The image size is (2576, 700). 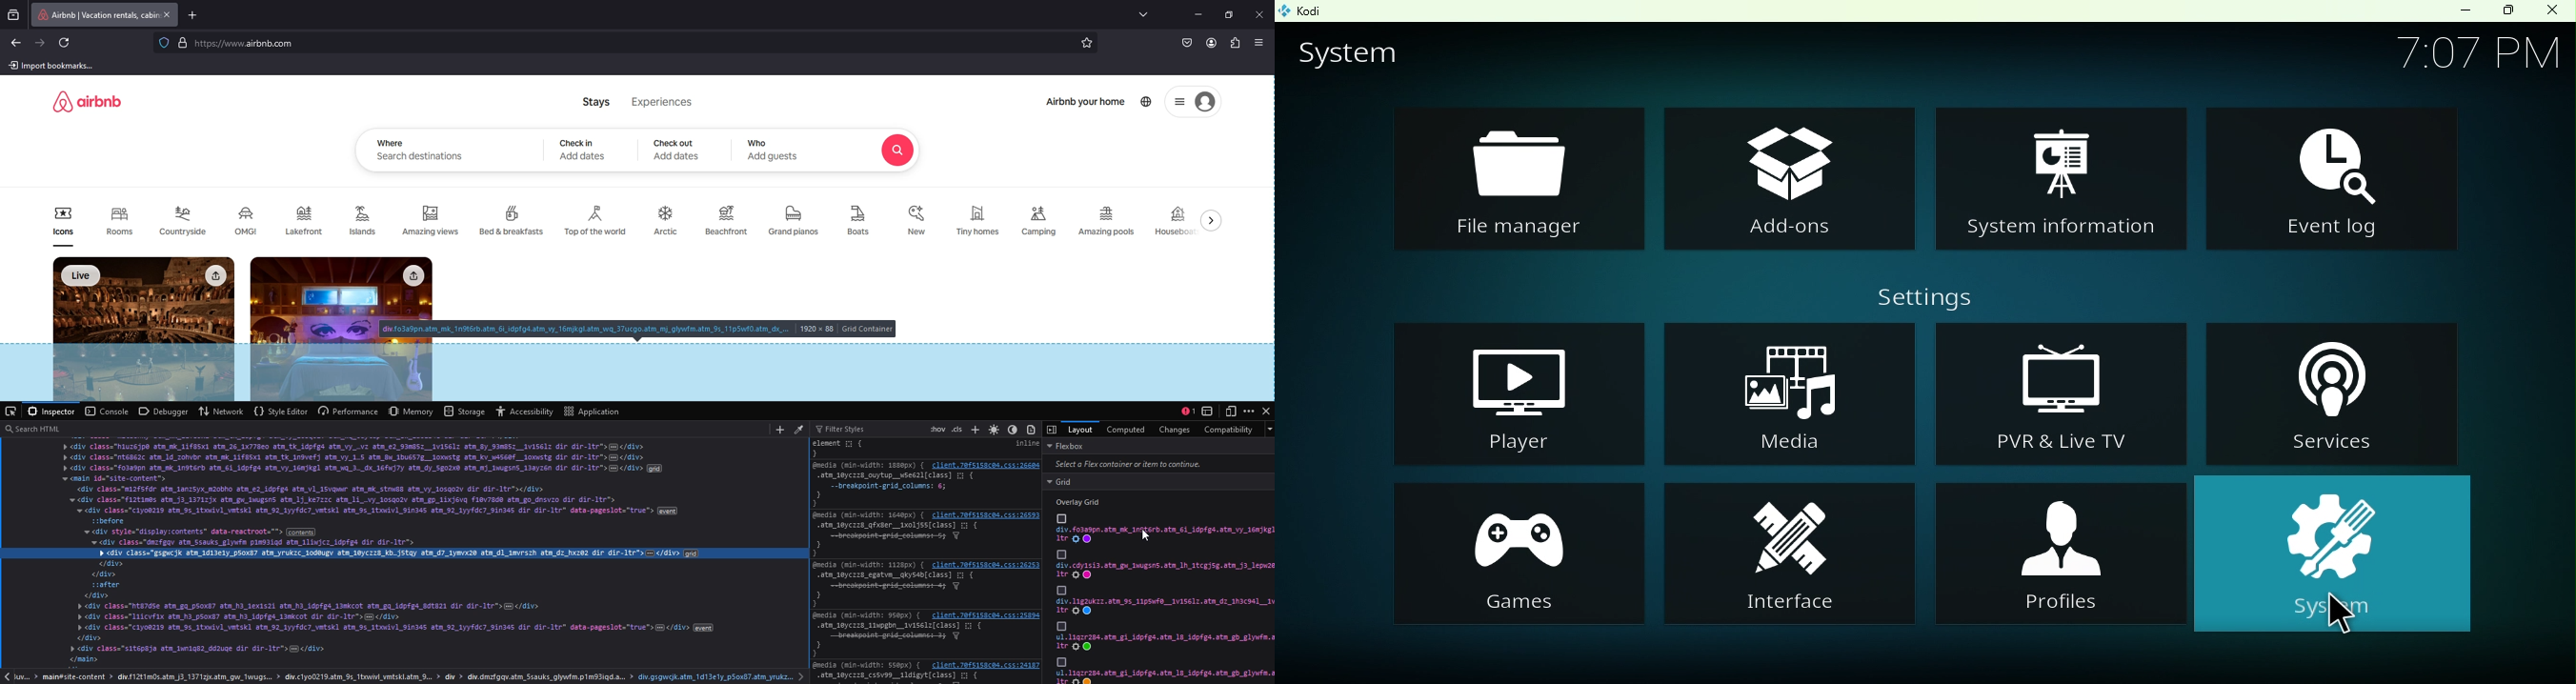 What do you see at coordinates (2336, 394) in the screenshot?
I see `Services` at bounding box center [2336, 394].